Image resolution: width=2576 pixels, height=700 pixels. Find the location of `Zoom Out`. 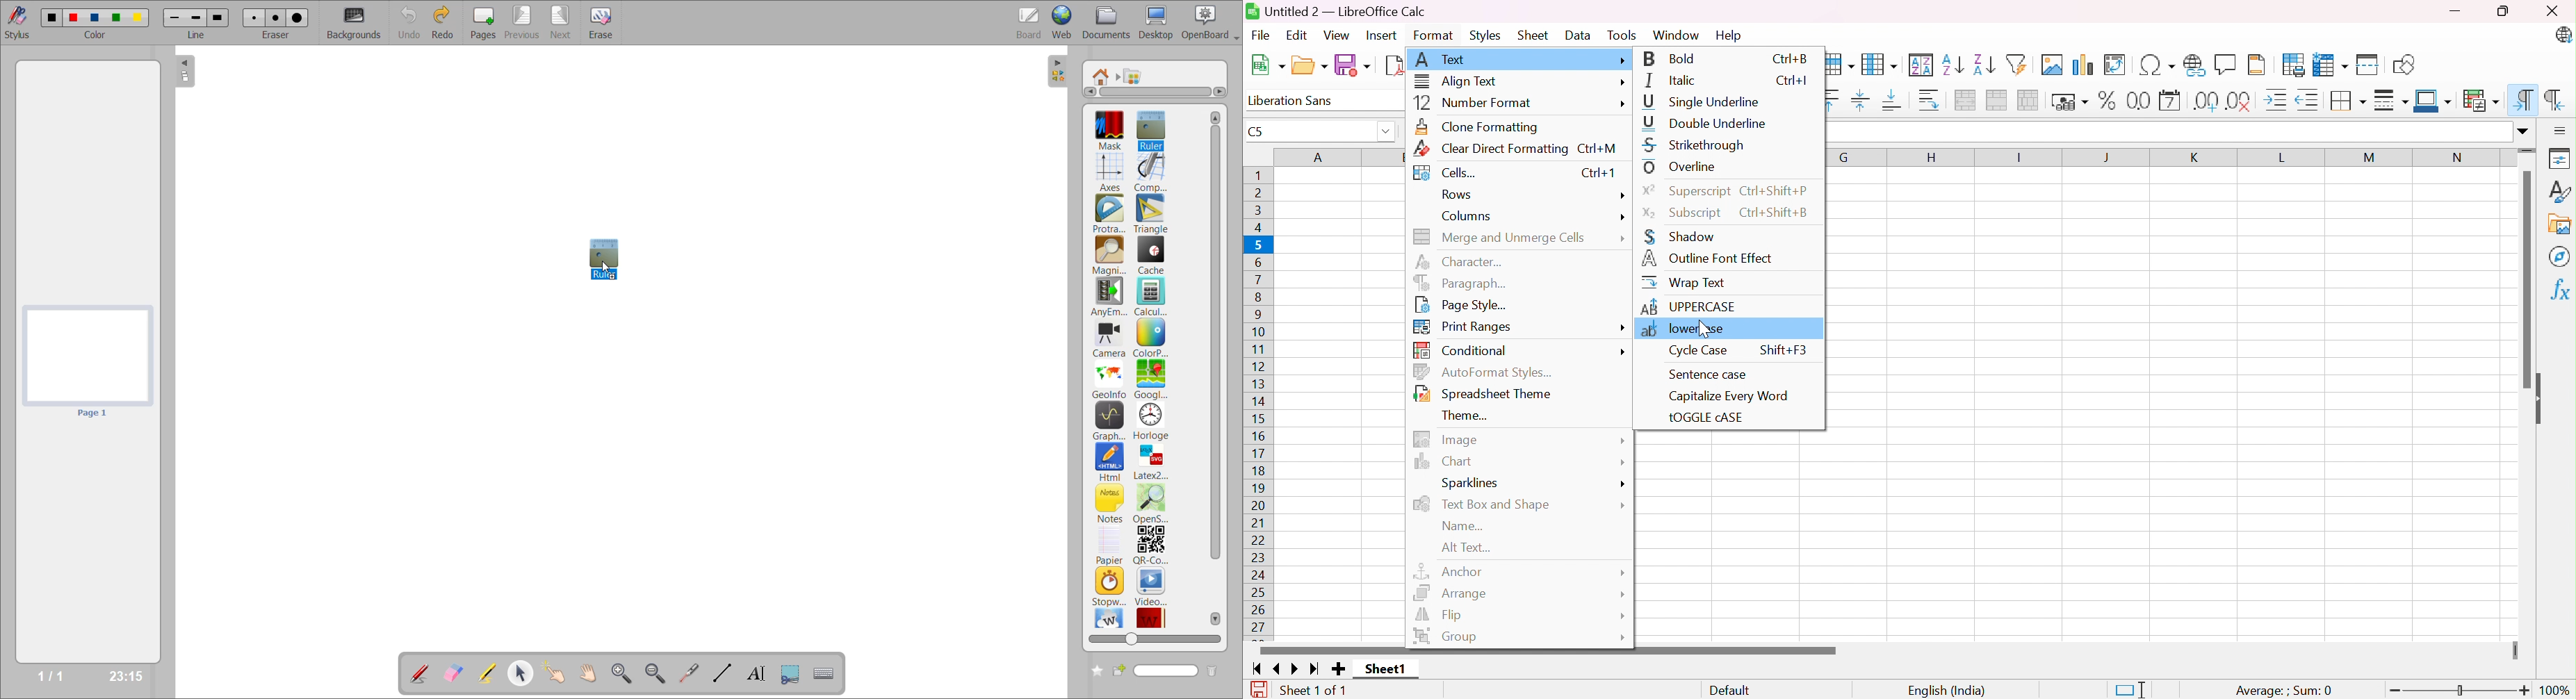

Zoom Out is located at coordinates (2392, 692).